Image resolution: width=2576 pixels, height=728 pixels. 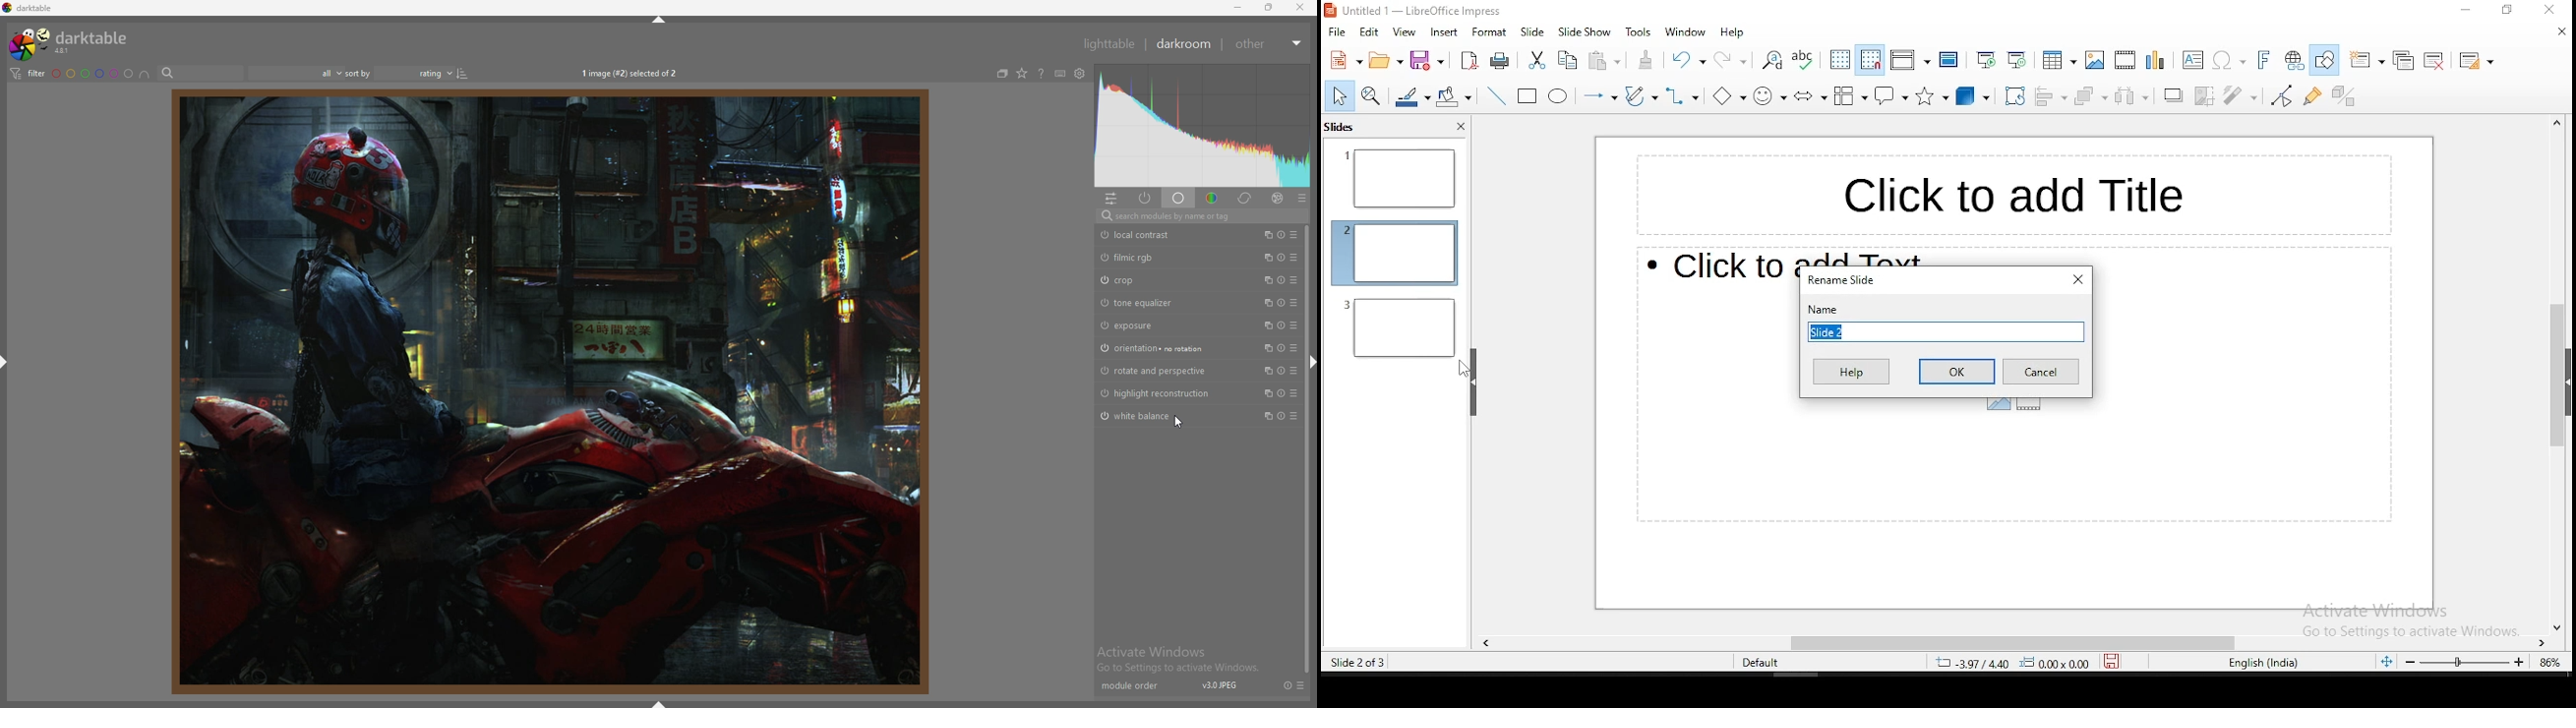 I want to click on close window, so click(x=2555, y=10).